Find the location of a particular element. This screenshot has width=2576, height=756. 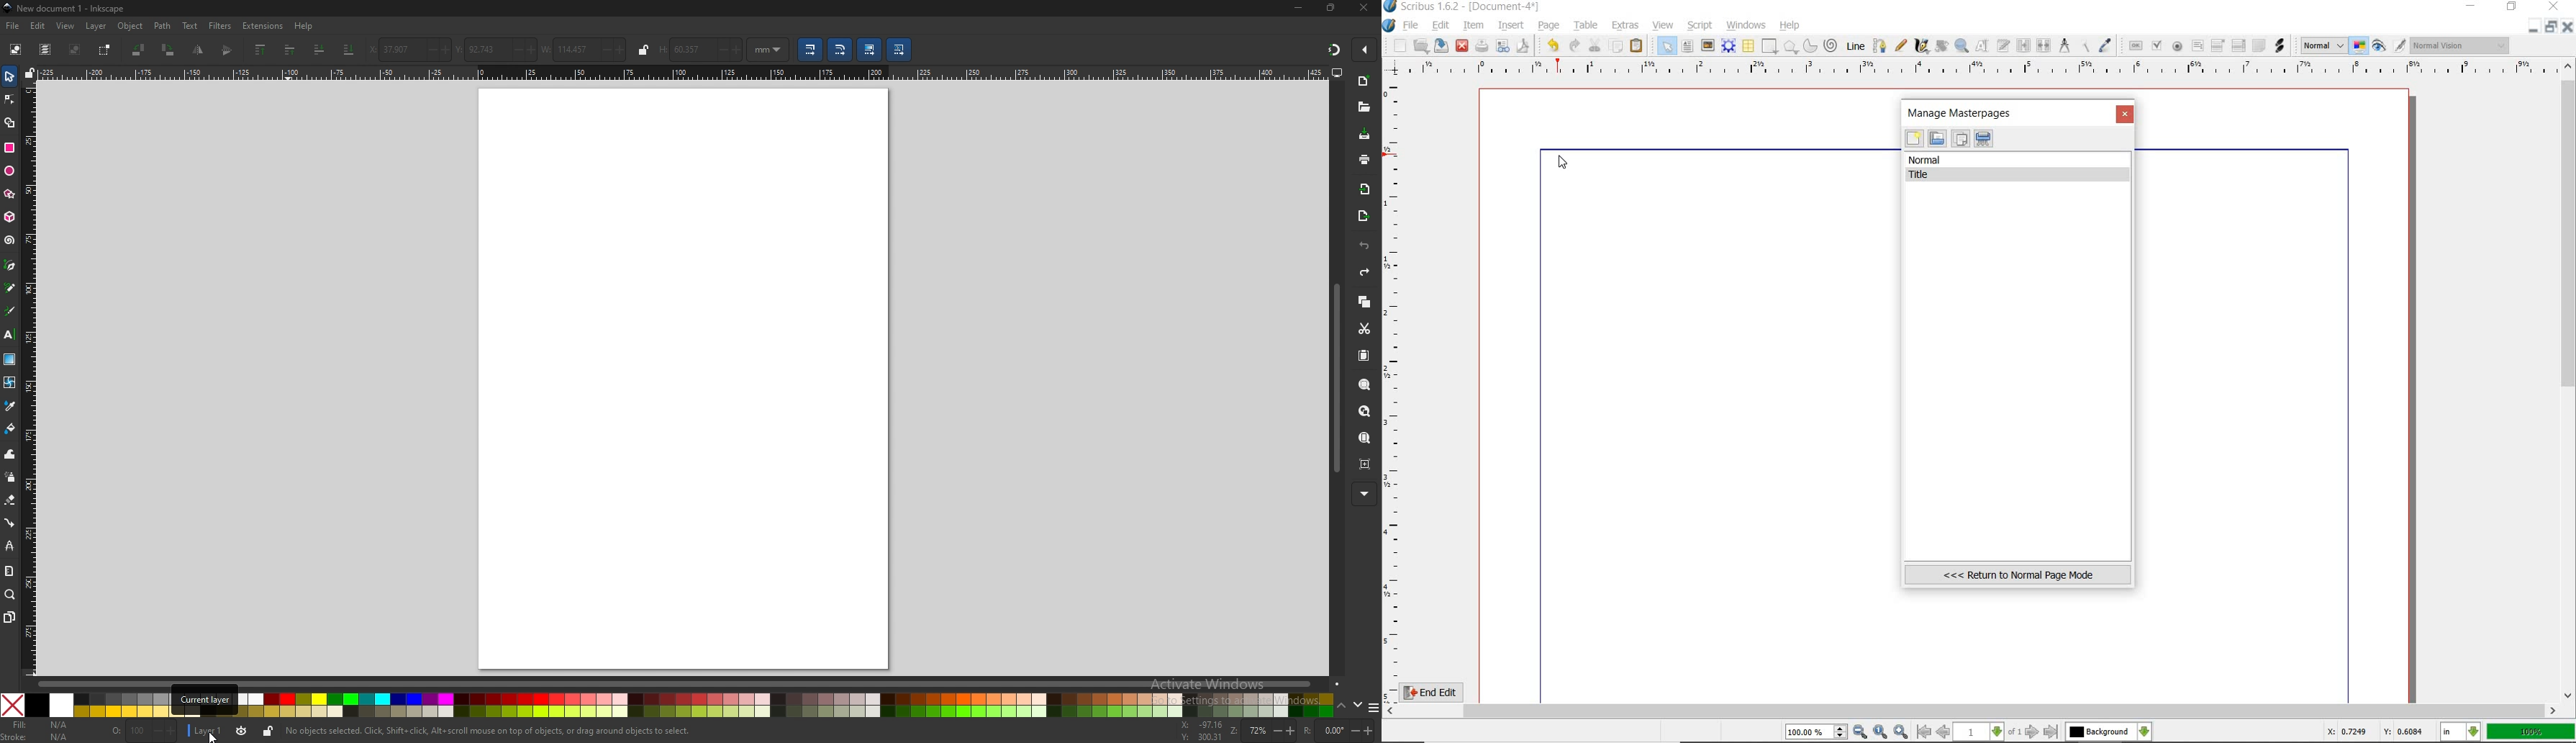

new is located at coordinates (1395, 46).